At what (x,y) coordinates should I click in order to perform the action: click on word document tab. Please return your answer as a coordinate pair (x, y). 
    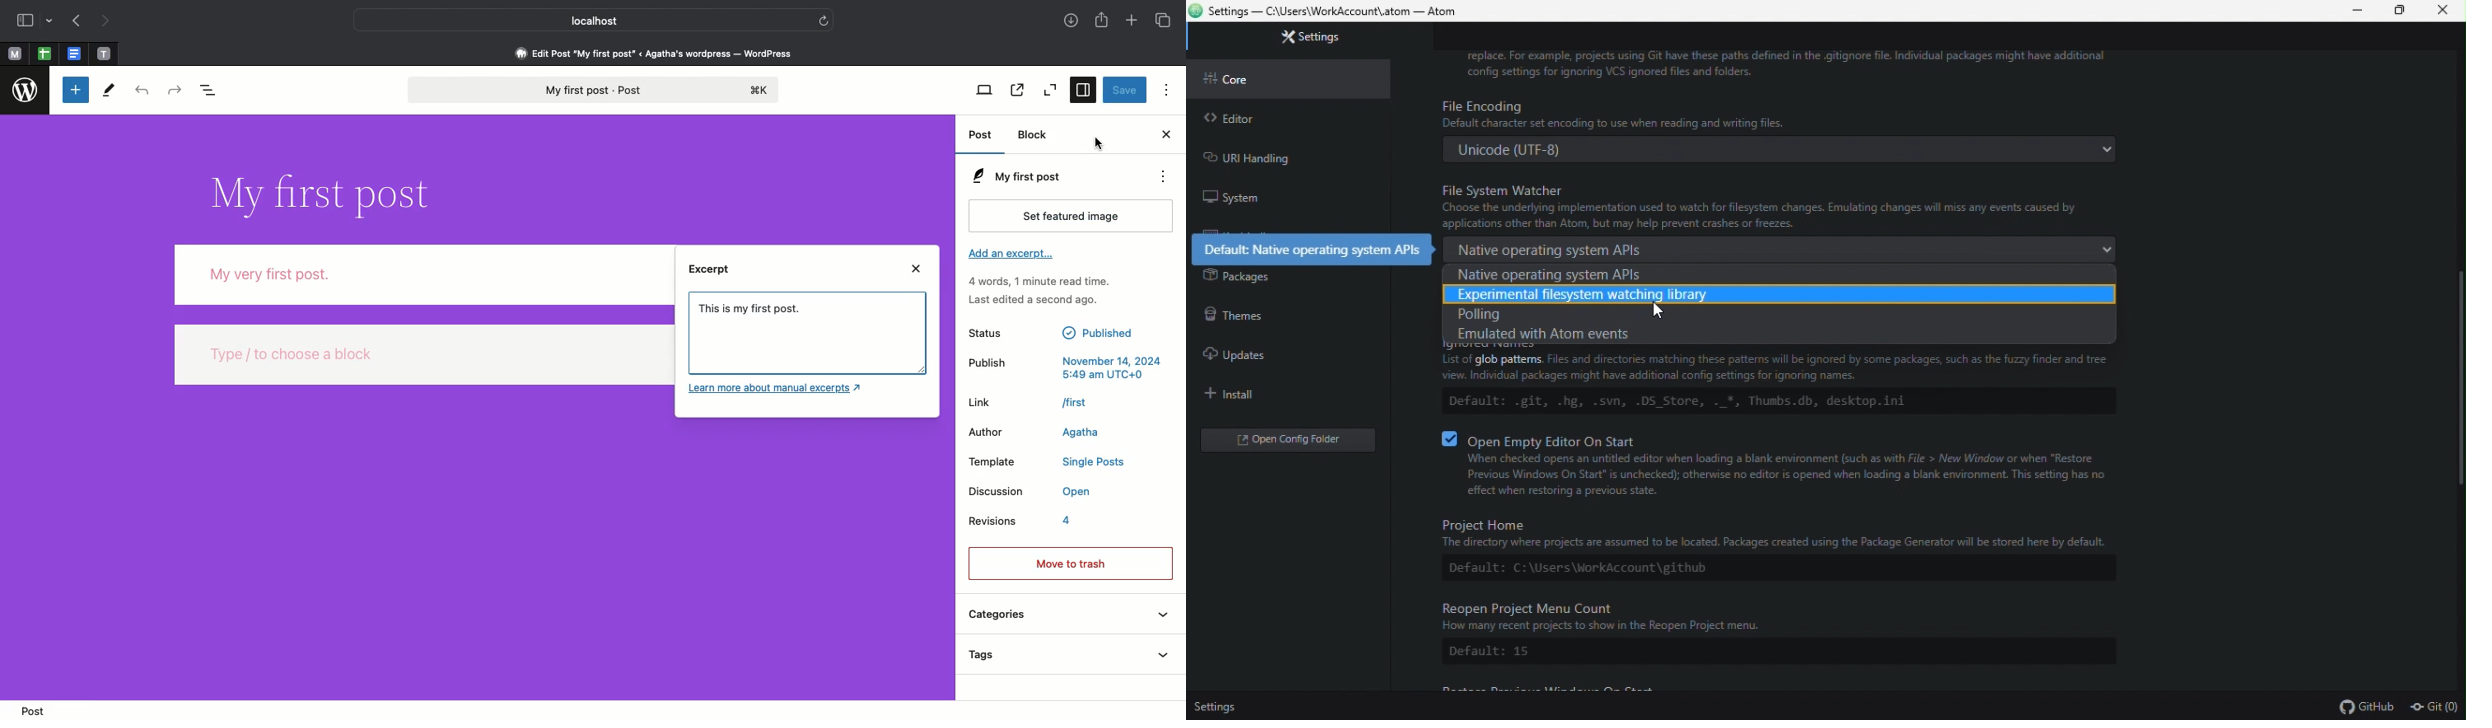
    Looking at the image, I should click on (72, 53).